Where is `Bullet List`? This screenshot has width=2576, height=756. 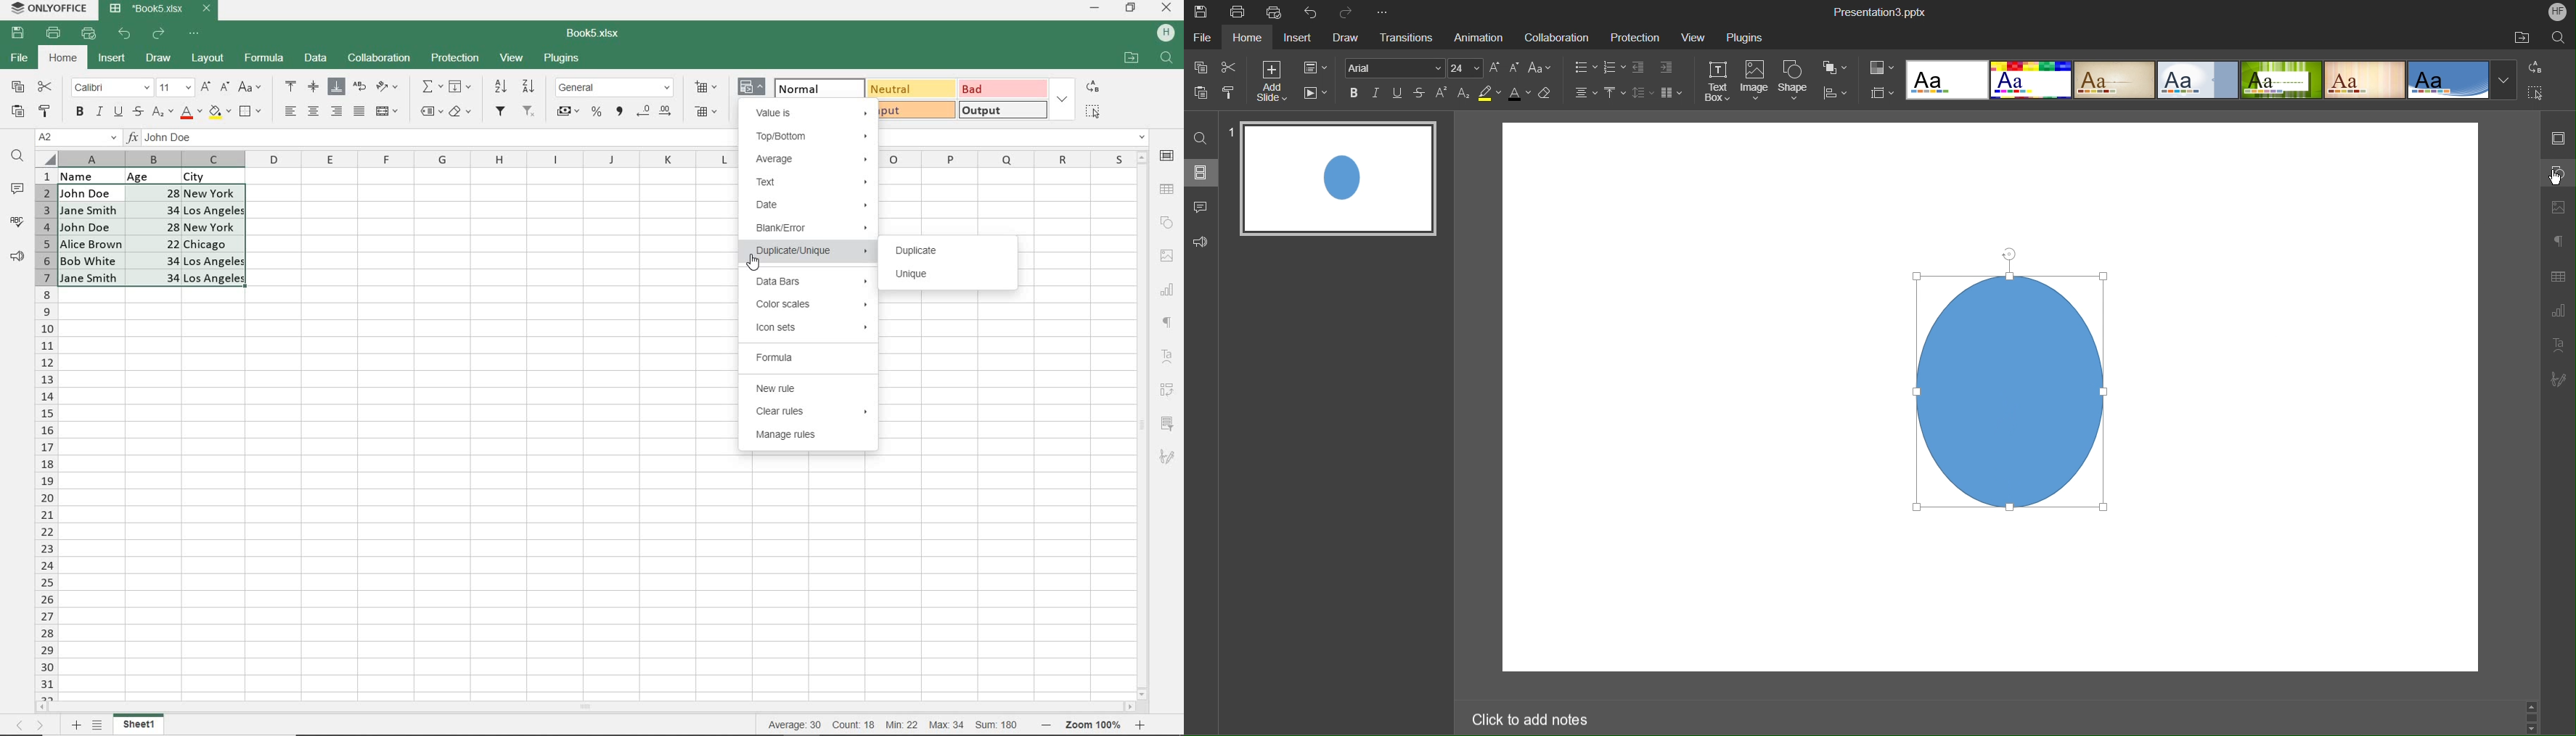
Bullet List is located at coordinates (1585, 69).